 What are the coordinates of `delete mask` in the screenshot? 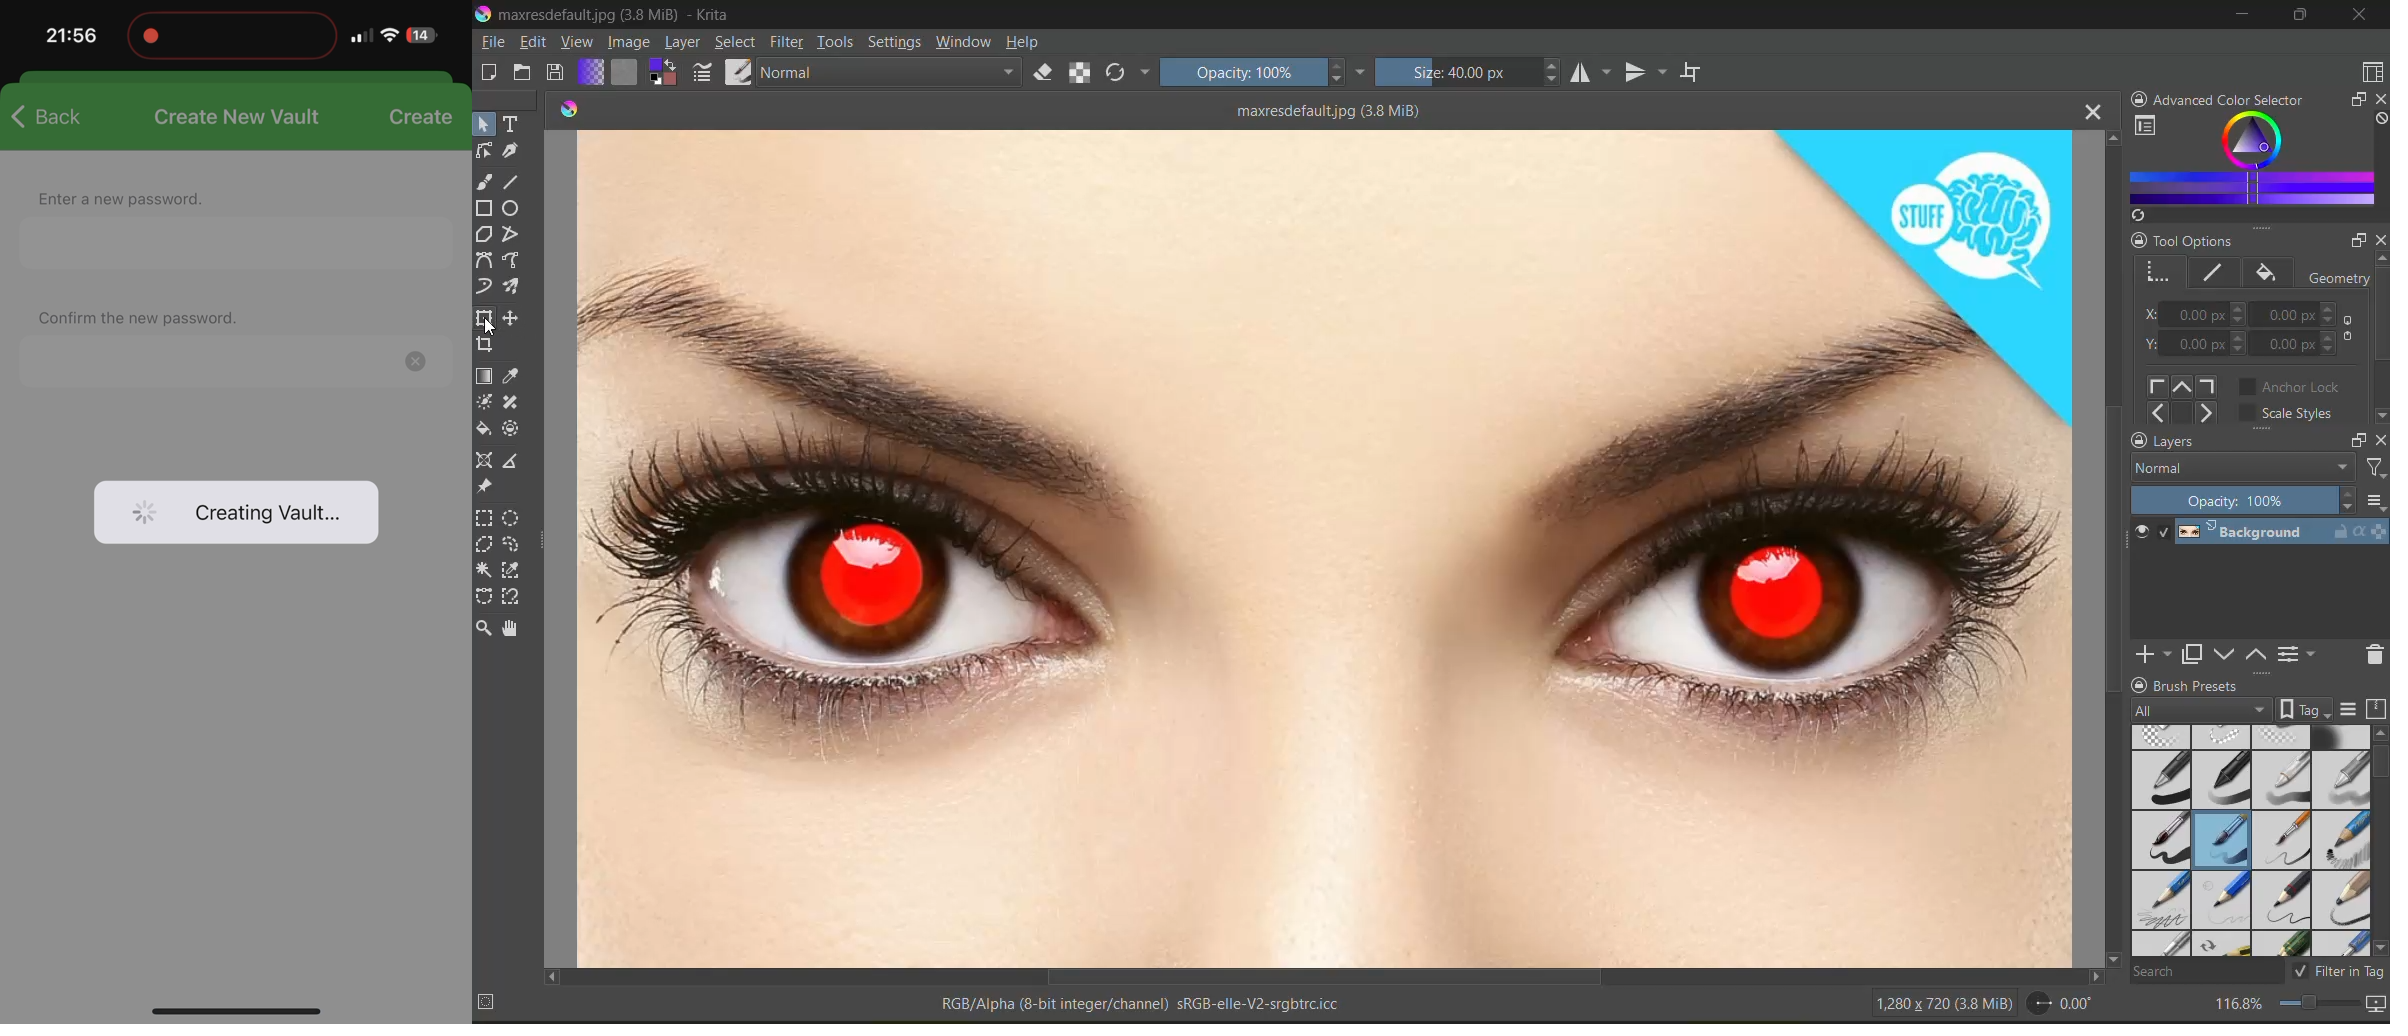 It's located at (2376, 655).